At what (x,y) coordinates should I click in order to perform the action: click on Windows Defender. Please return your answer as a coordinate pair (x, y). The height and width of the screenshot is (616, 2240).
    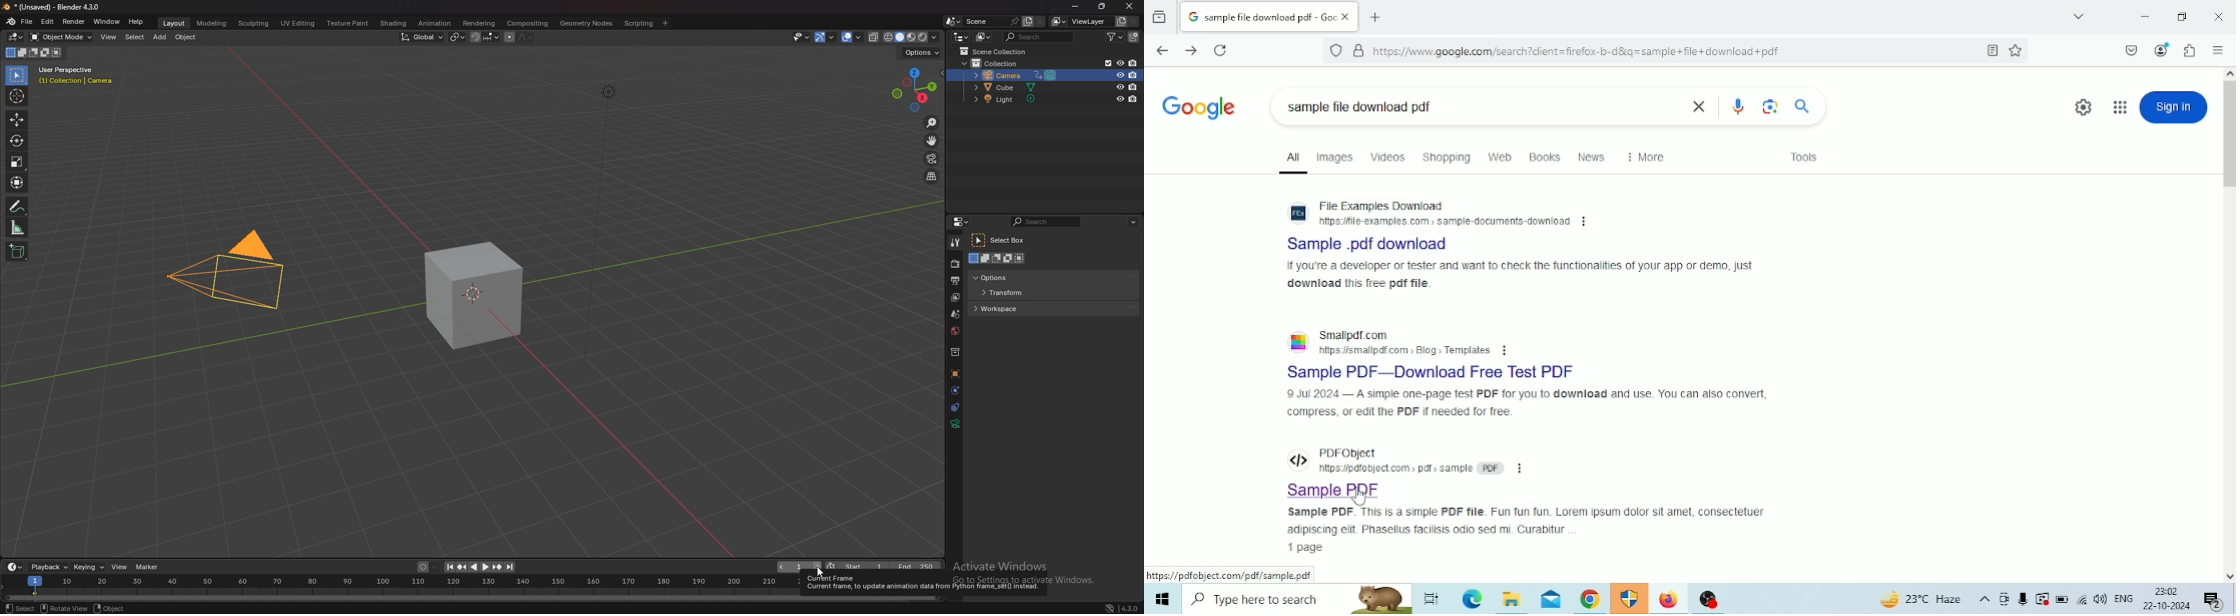
    Looking at the image, I should click on (1631, 598).